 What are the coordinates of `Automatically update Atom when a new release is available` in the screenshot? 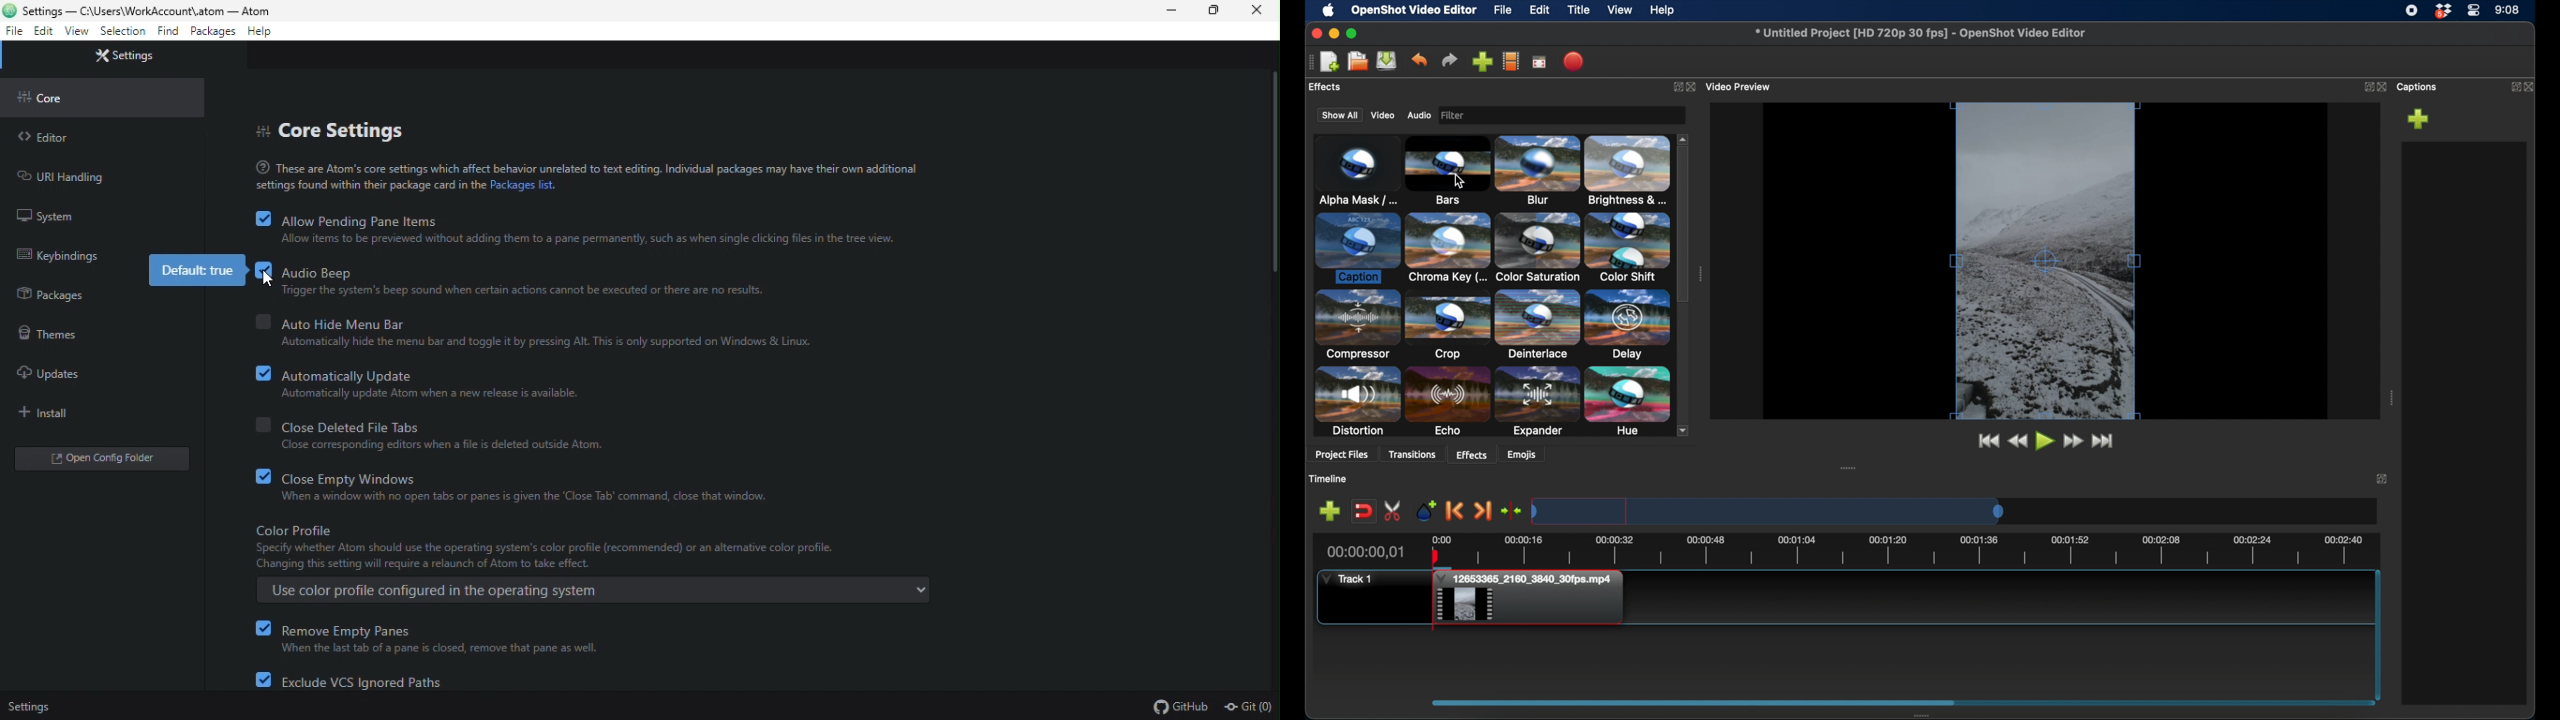 It's located at (431, 395).